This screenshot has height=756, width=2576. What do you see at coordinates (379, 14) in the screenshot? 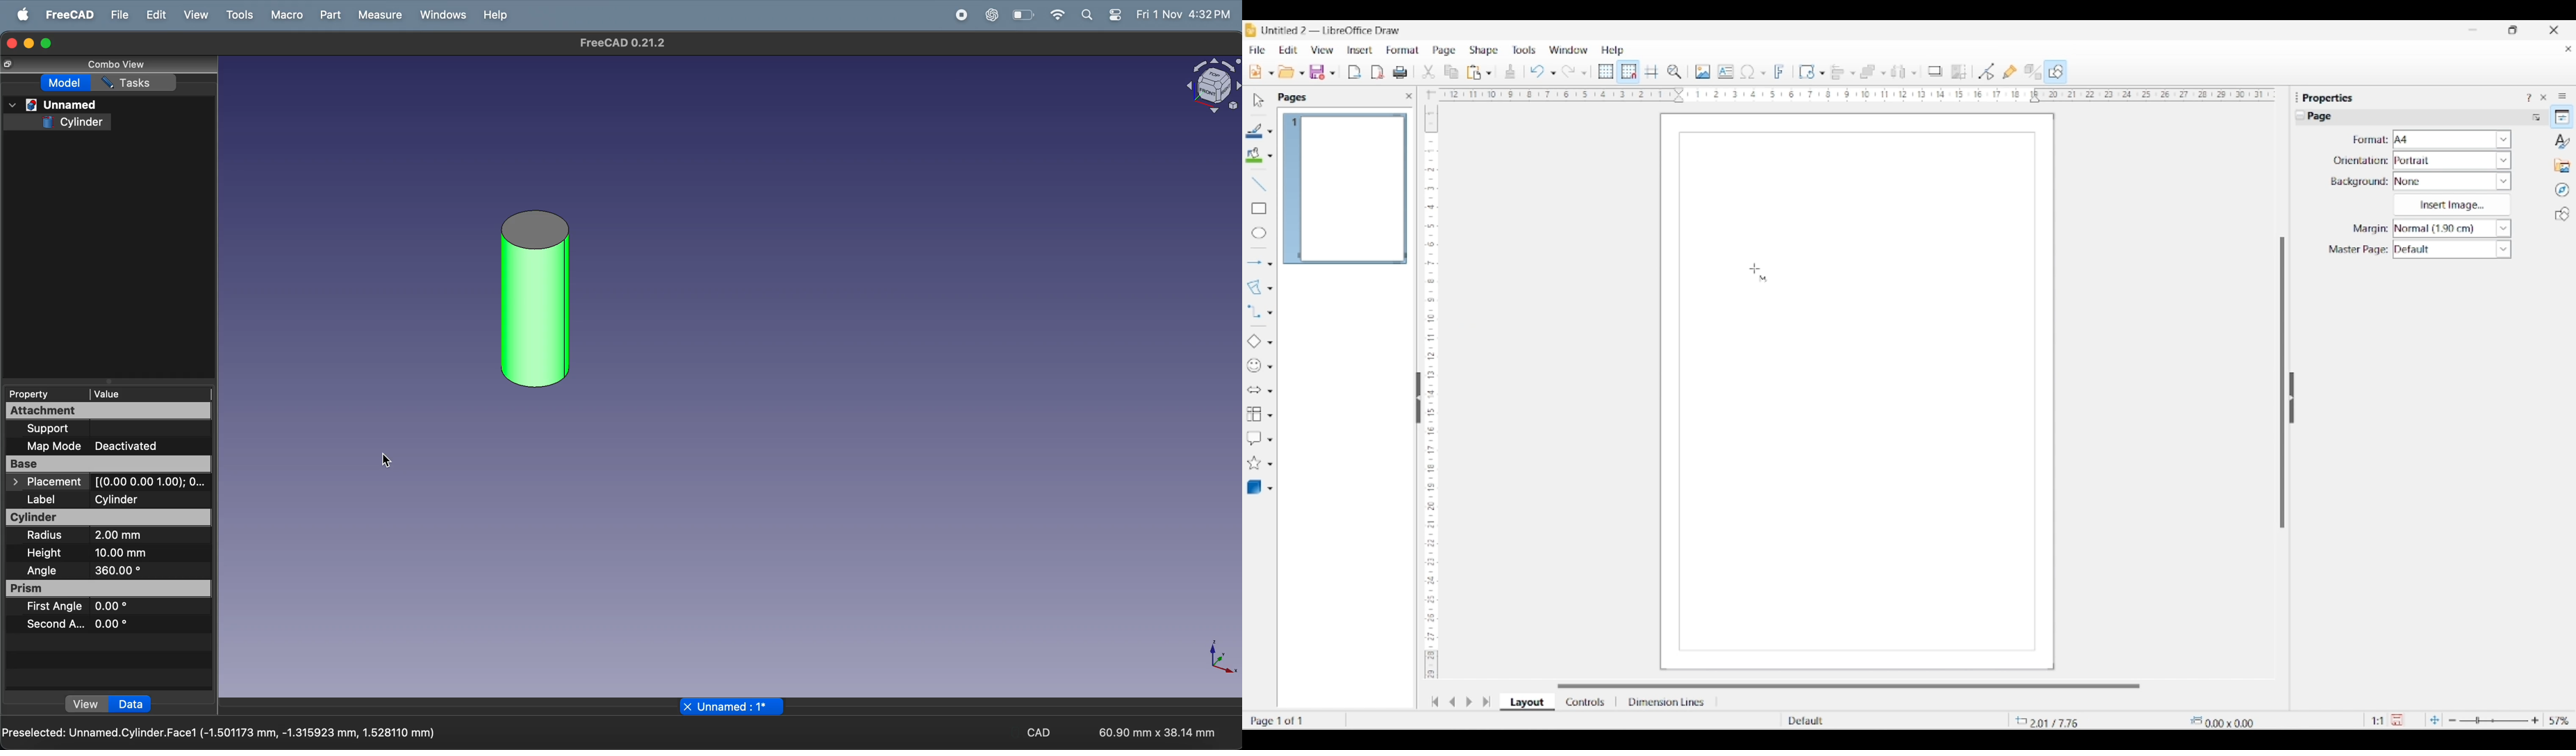
I see `measure` at bounding box center [379, 14].